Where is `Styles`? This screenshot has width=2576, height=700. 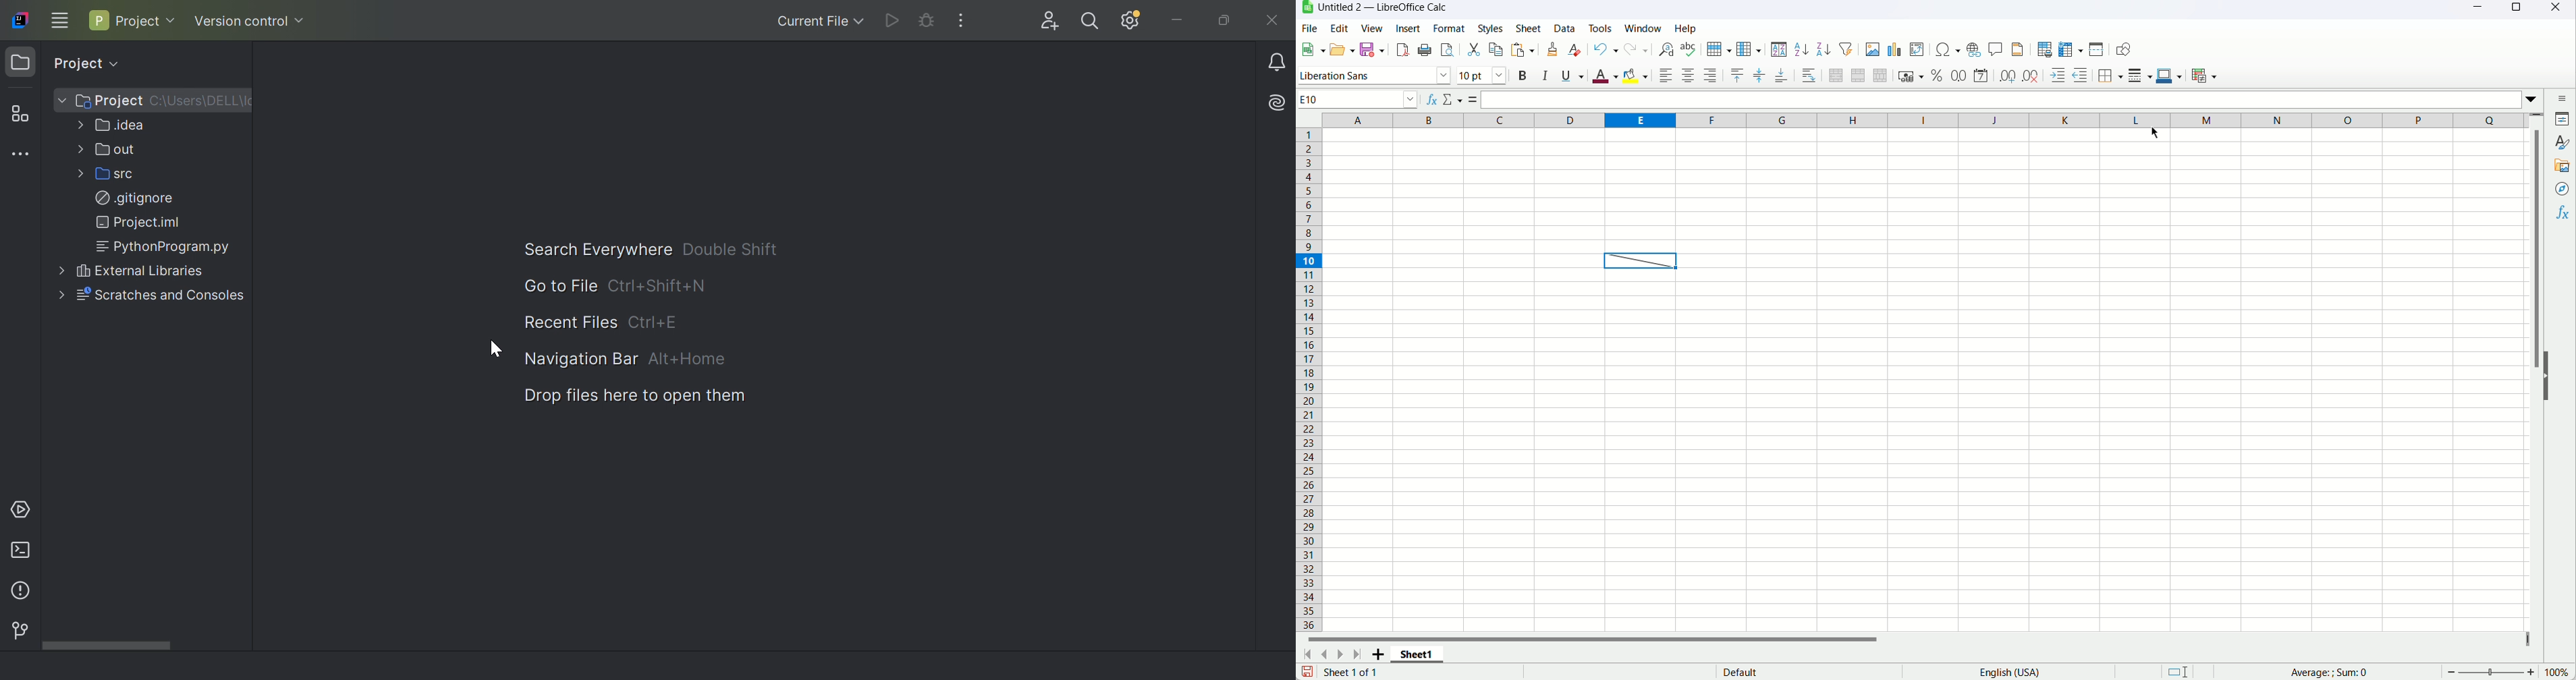 Styles is located at coordinates (2564, 142).